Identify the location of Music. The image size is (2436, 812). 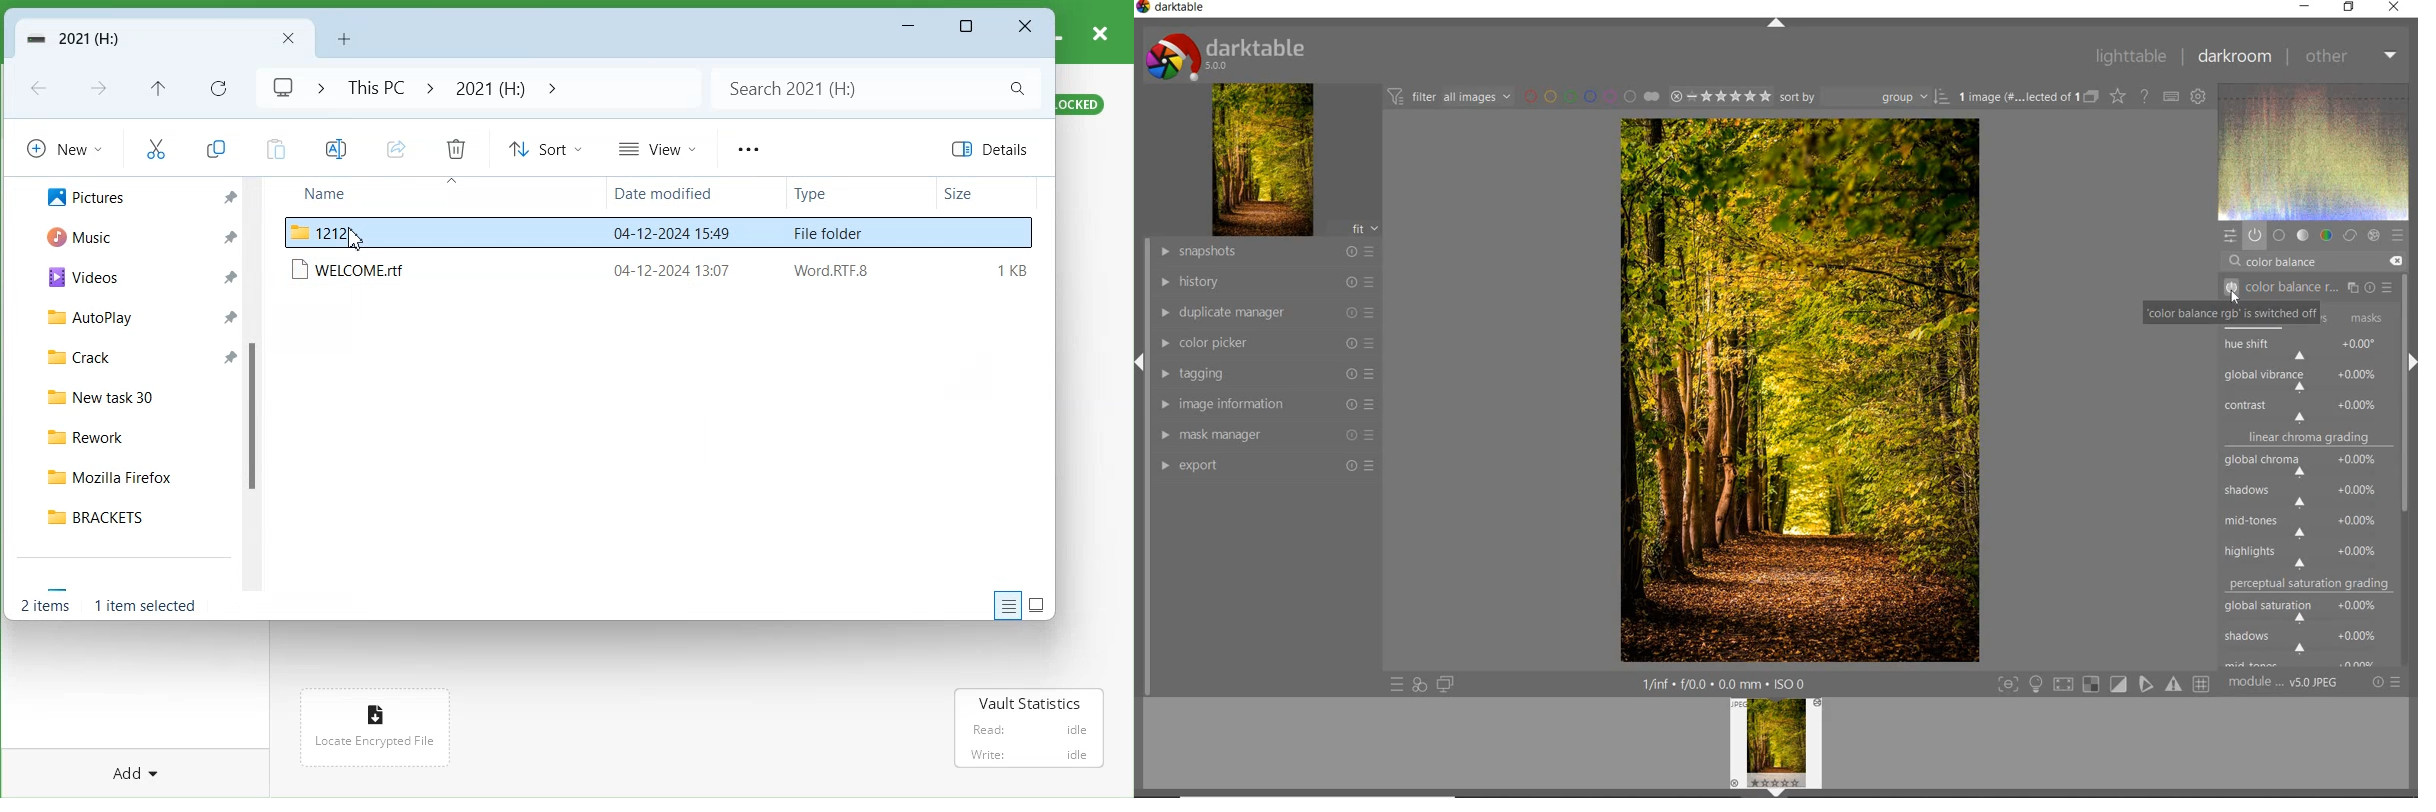
(75, 238).